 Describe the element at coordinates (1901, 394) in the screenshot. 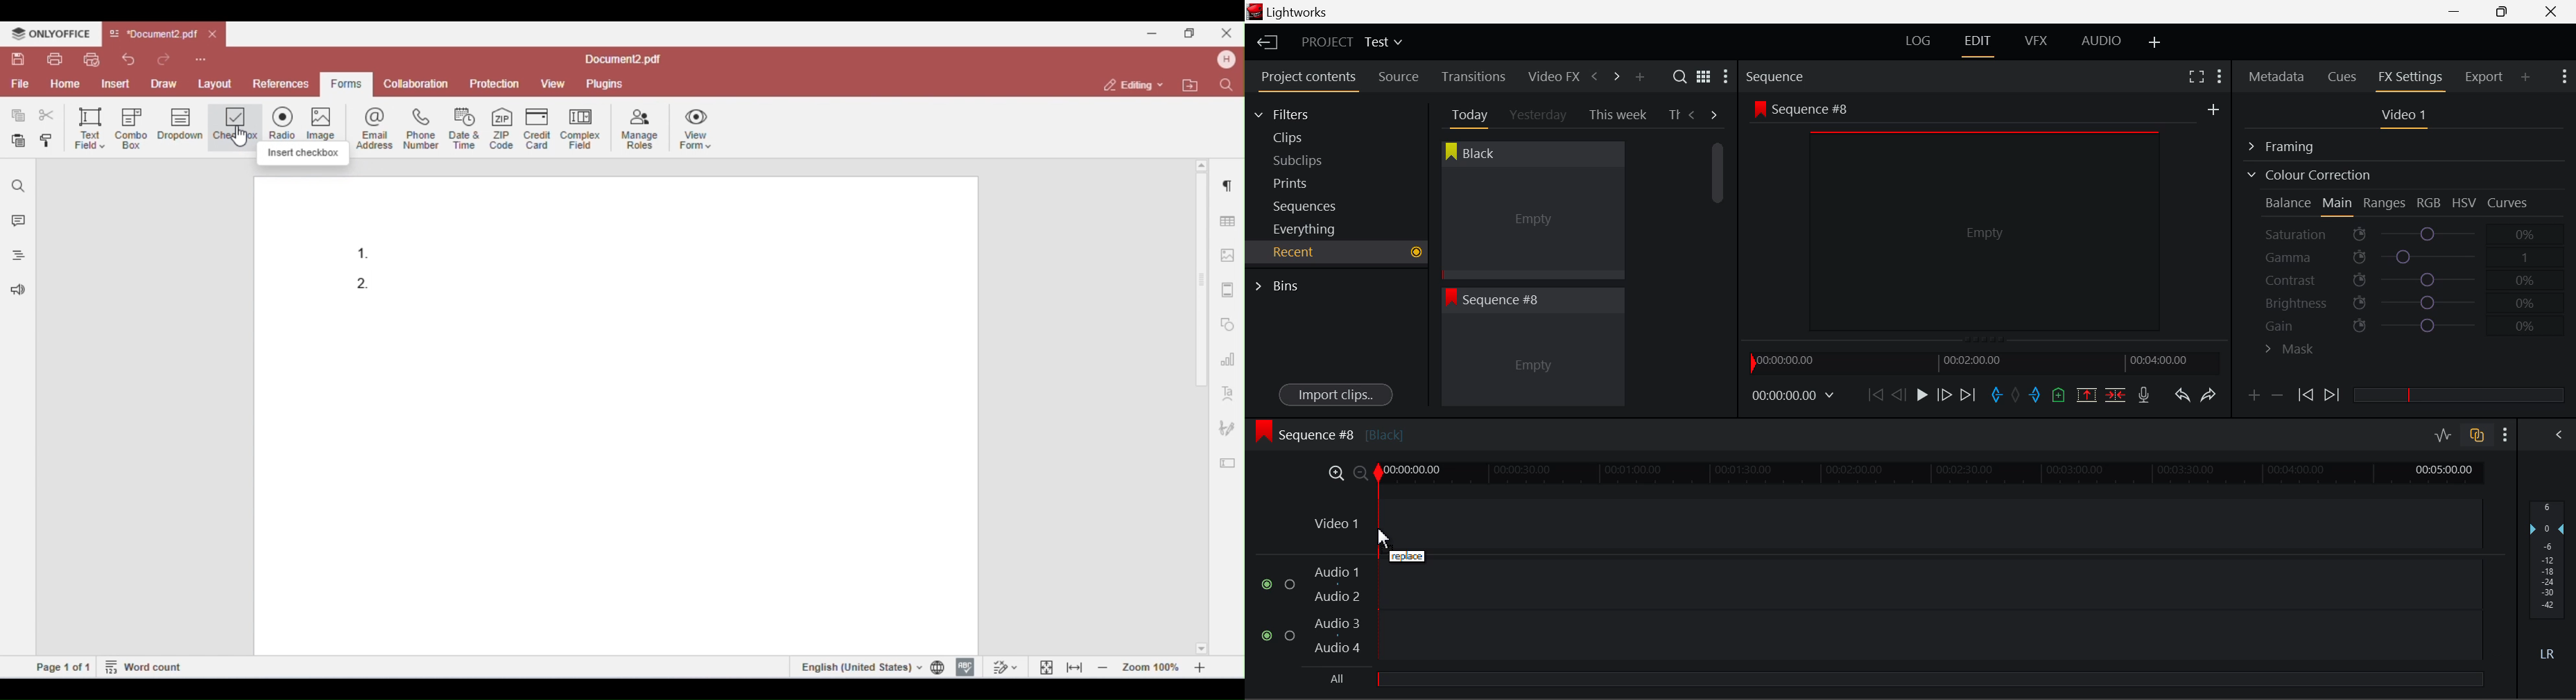

I see `Go Back` at that location.